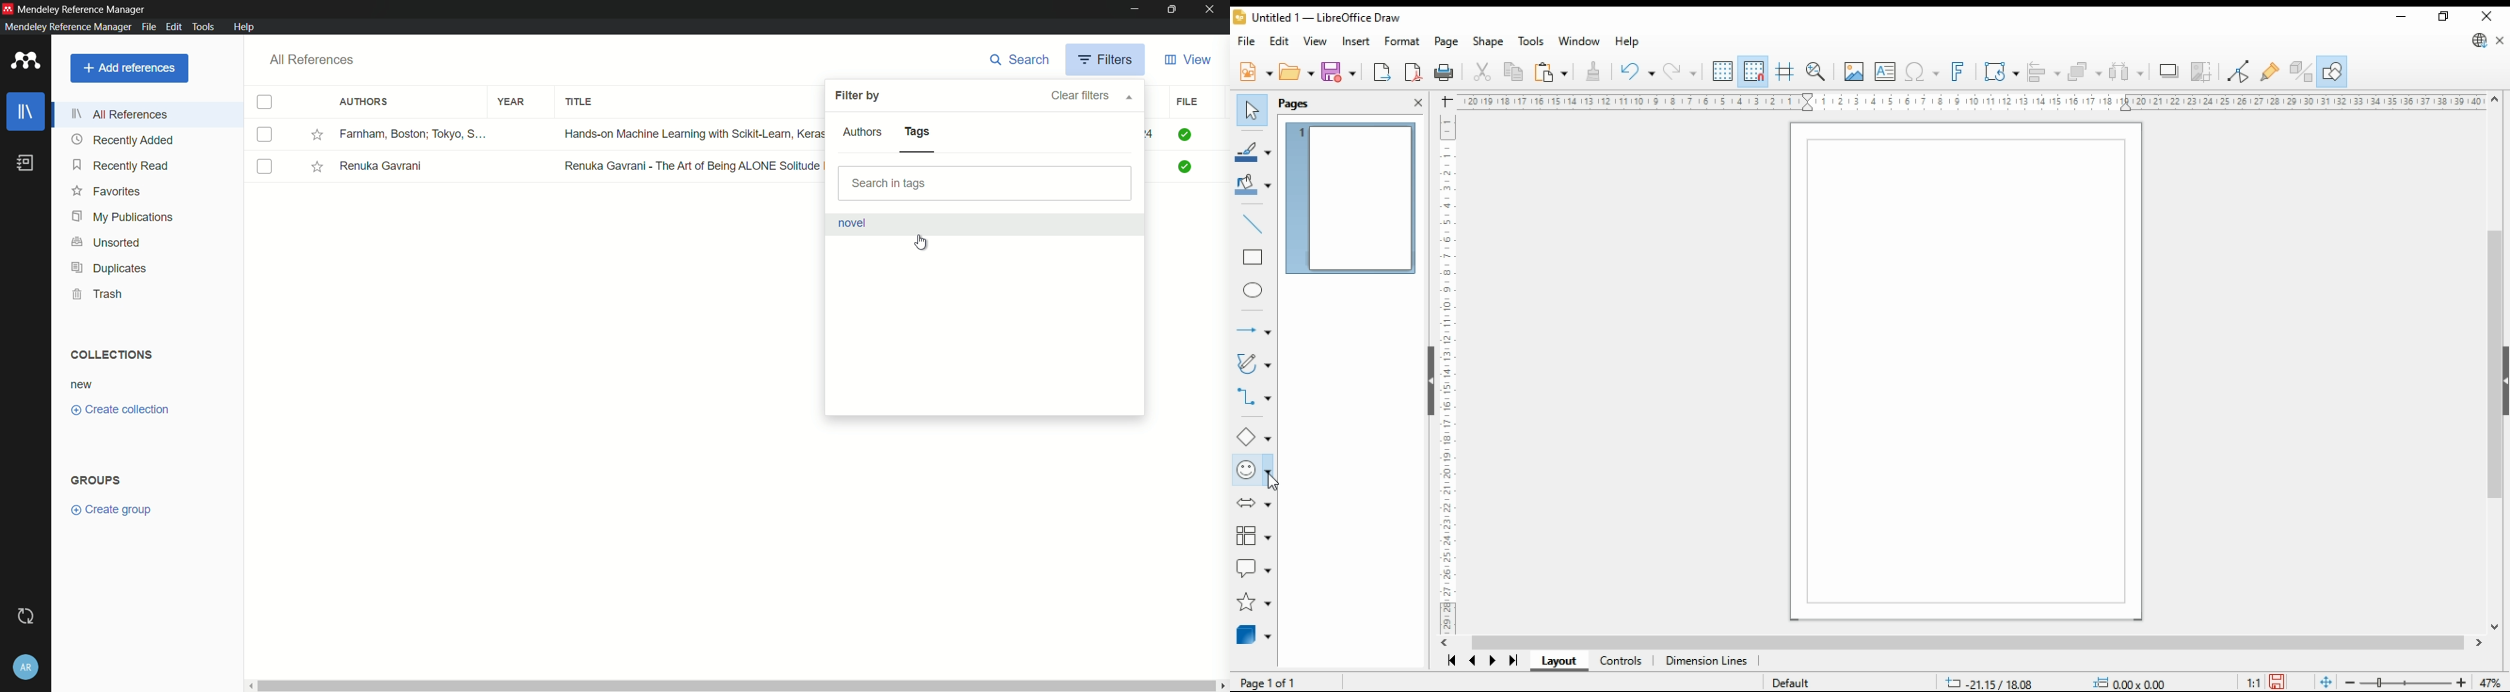 The height and width of the screenshot is (700, 2520). Describe the element at coordinates (1513, 73) in the screenshot. I see `copy` at that location.